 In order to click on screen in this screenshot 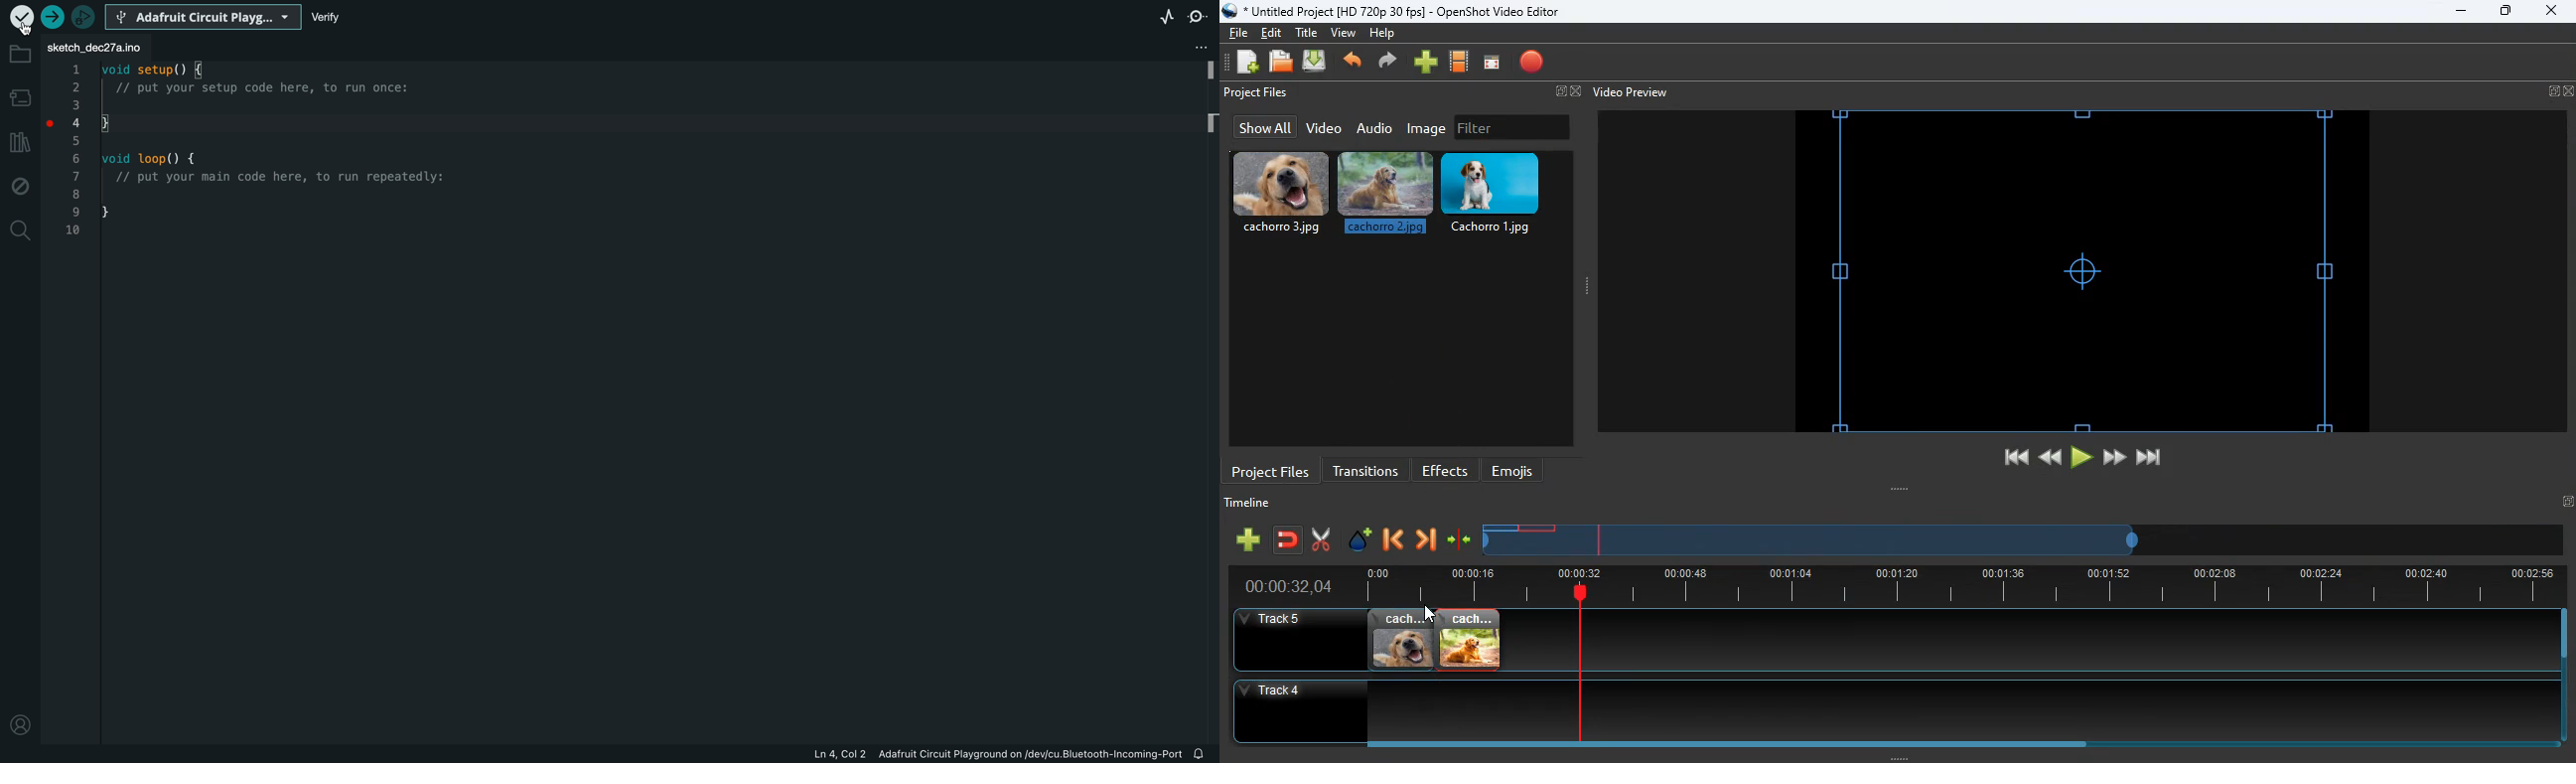, I will do `click(1492, 64)`.